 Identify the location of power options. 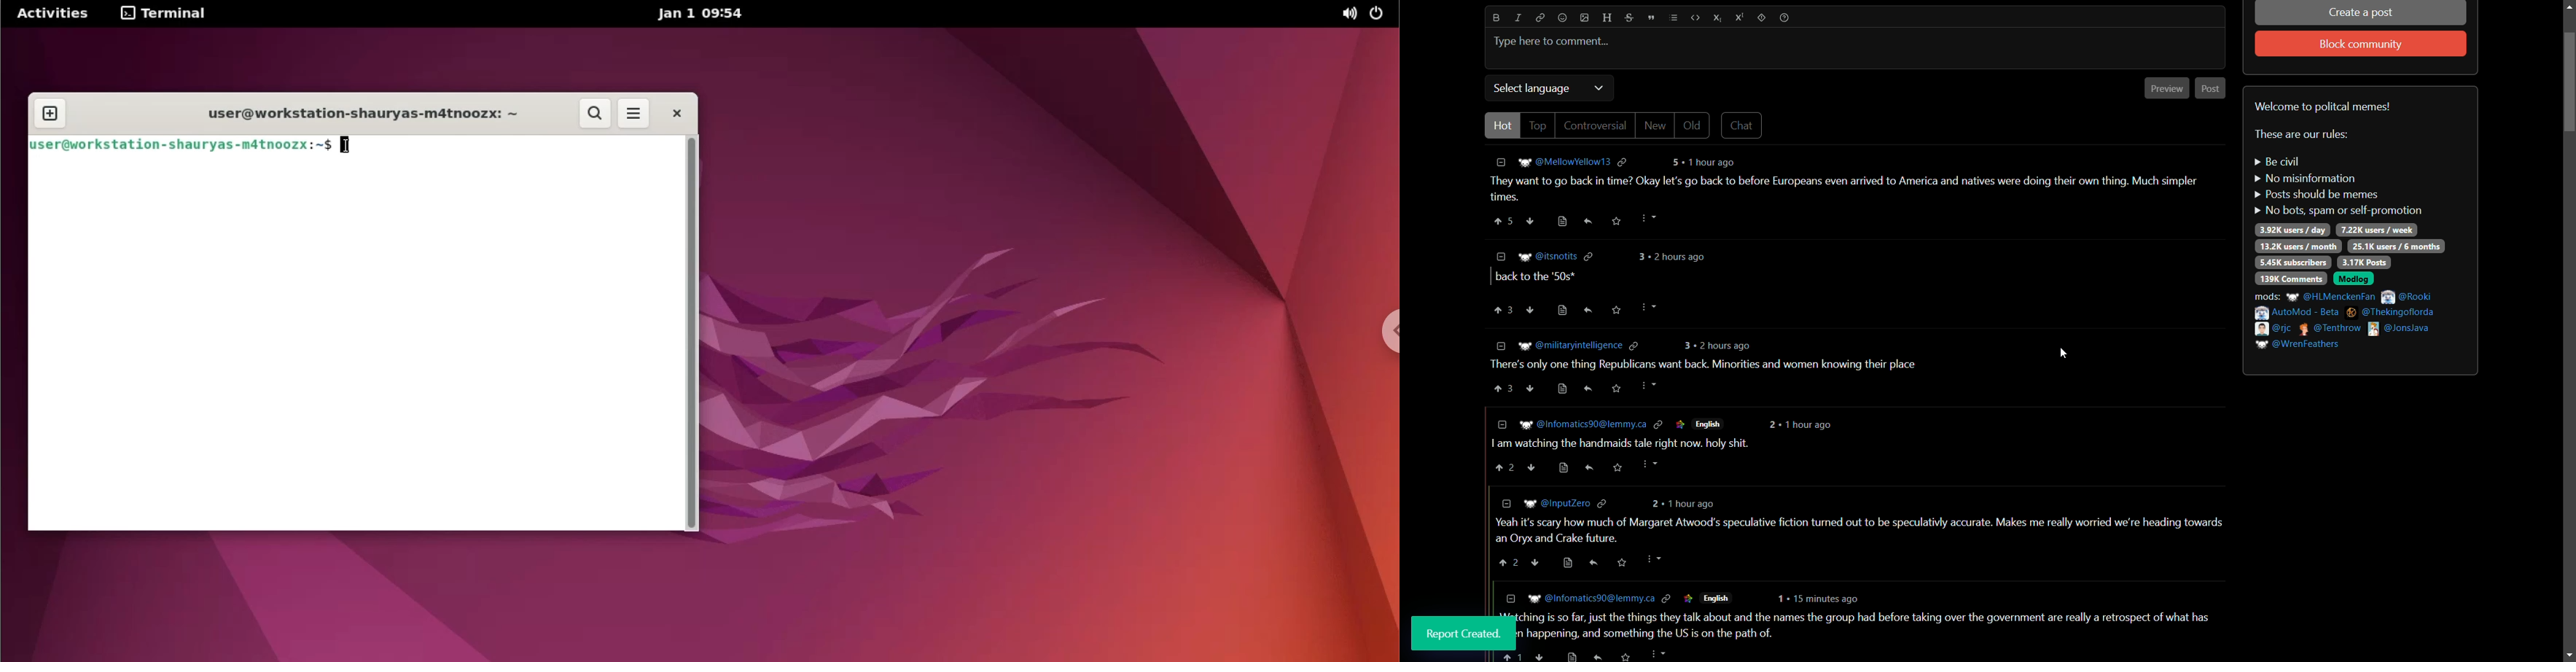
(1381, 14).